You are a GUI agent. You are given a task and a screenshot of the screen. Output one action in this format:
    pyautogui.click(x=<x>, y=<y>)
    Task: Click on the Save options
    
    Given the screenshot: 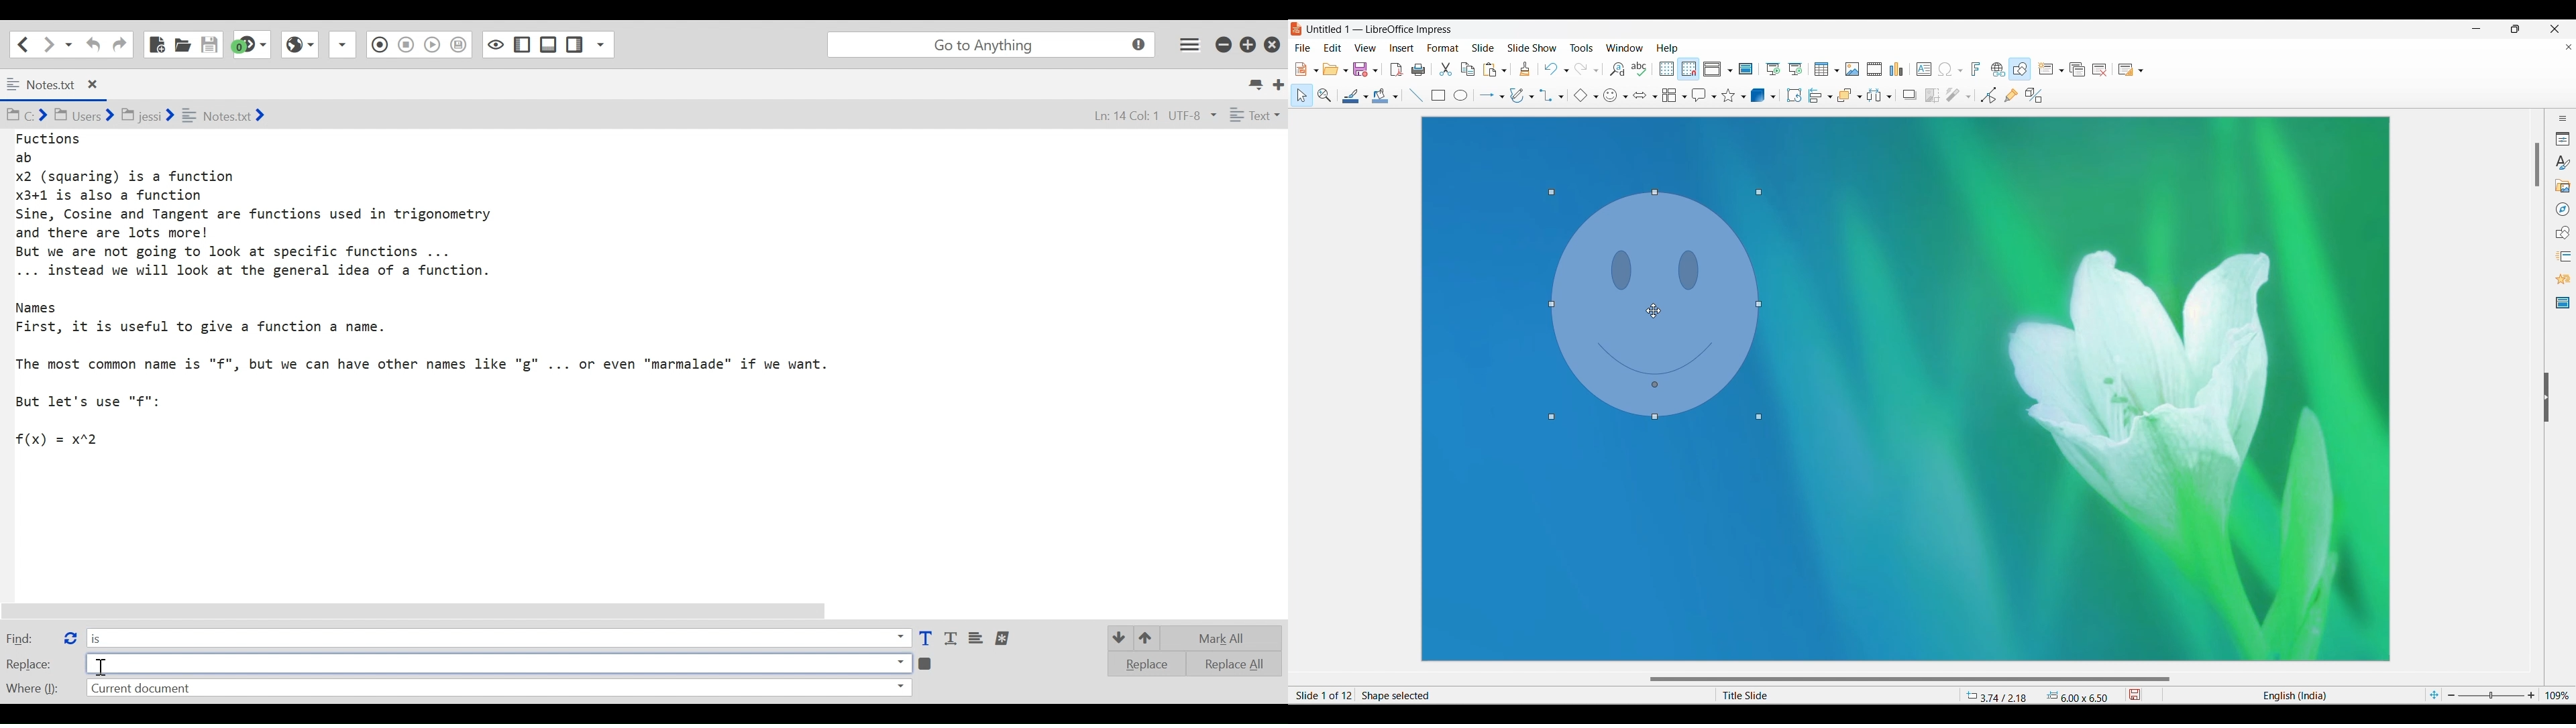 What is the action you would take?
    pyautogui.click(x=1375, y=70)
    